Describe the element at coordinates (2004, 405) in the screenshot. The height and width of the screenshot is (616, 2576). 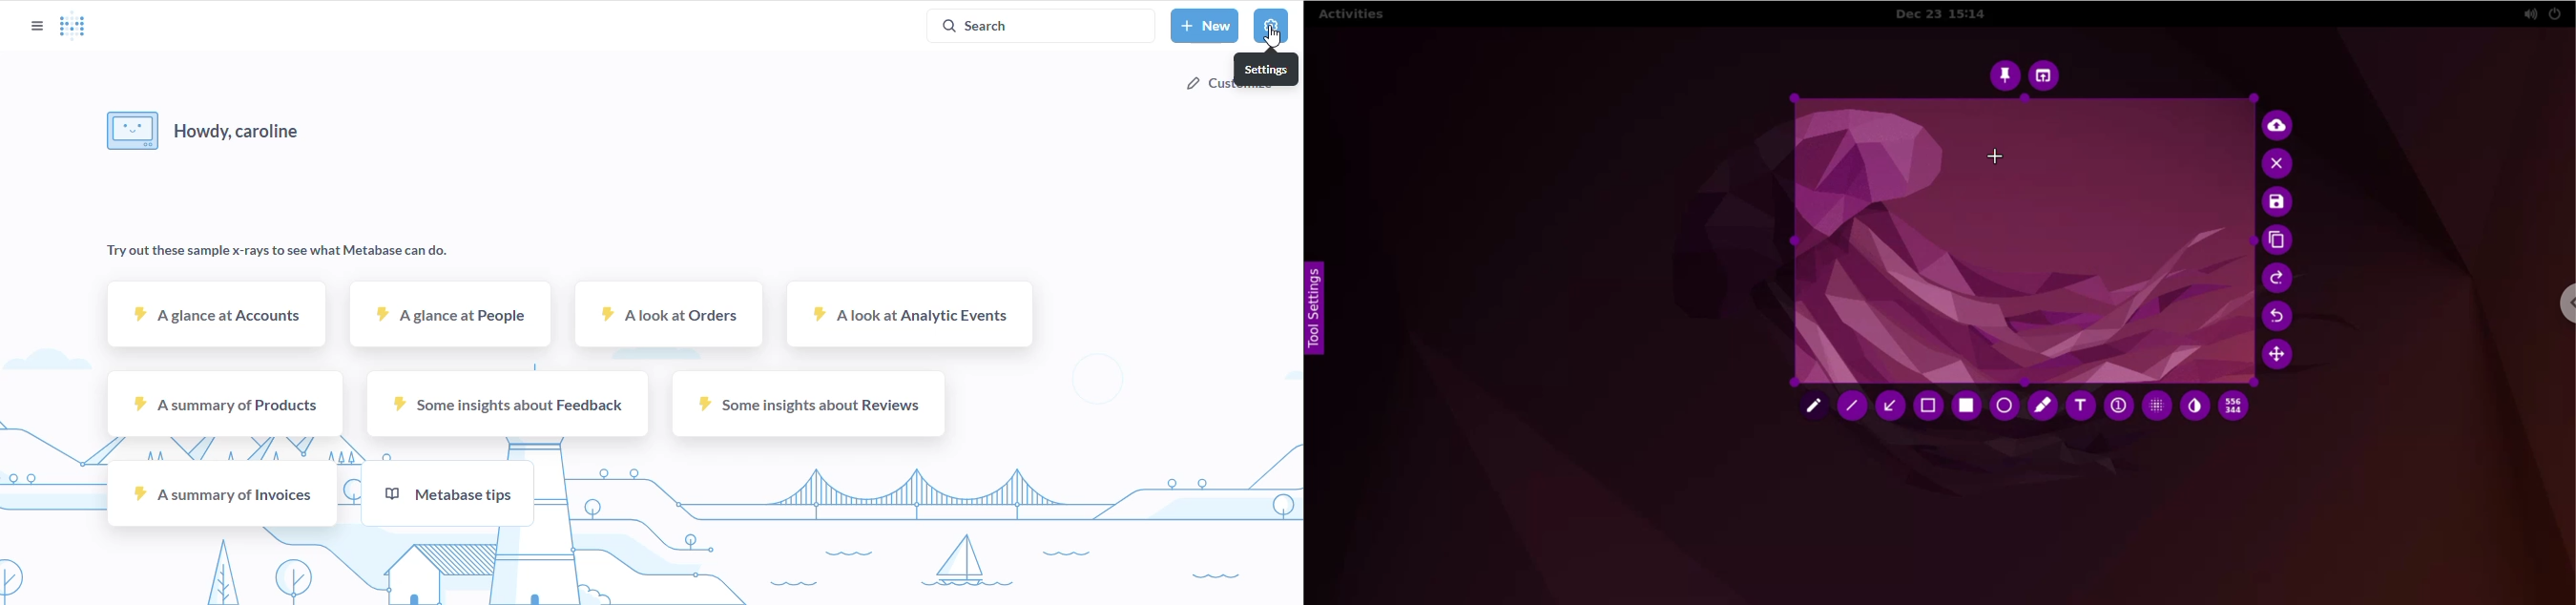
I see `circle tool` at that location.